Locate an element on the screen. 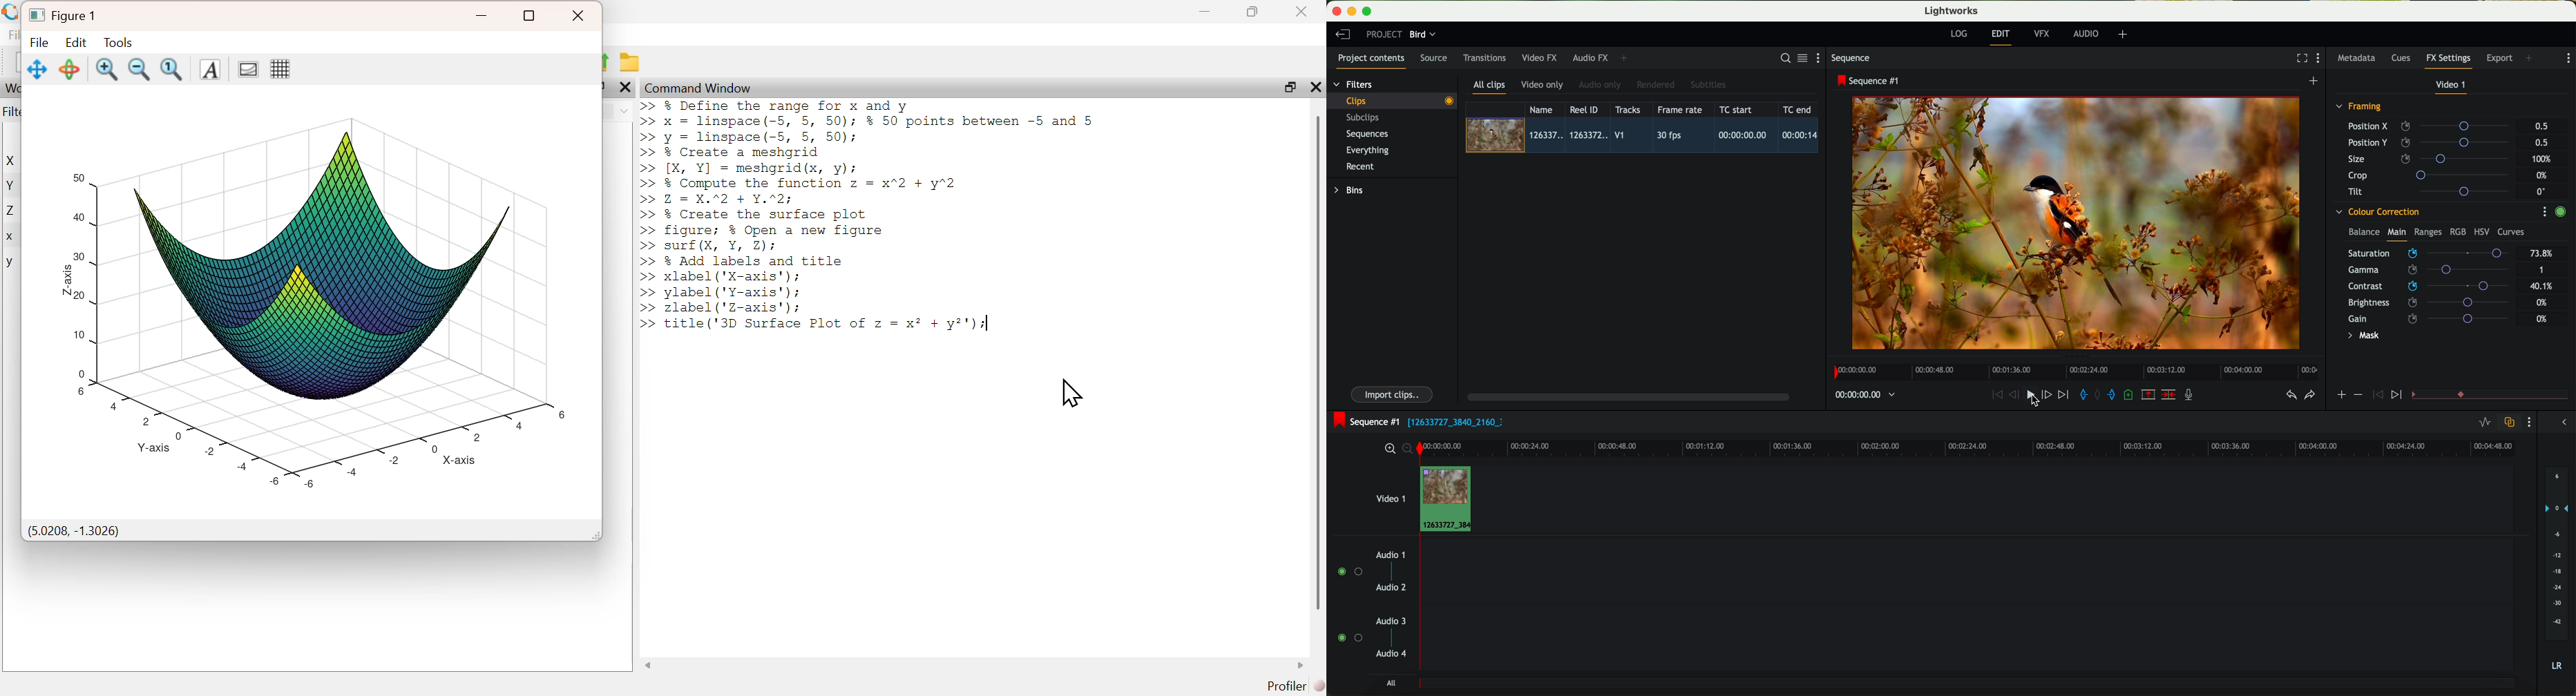 The height and width of the screenshot is (700, 2576). fx settings is located at coordinates (2448, 61).